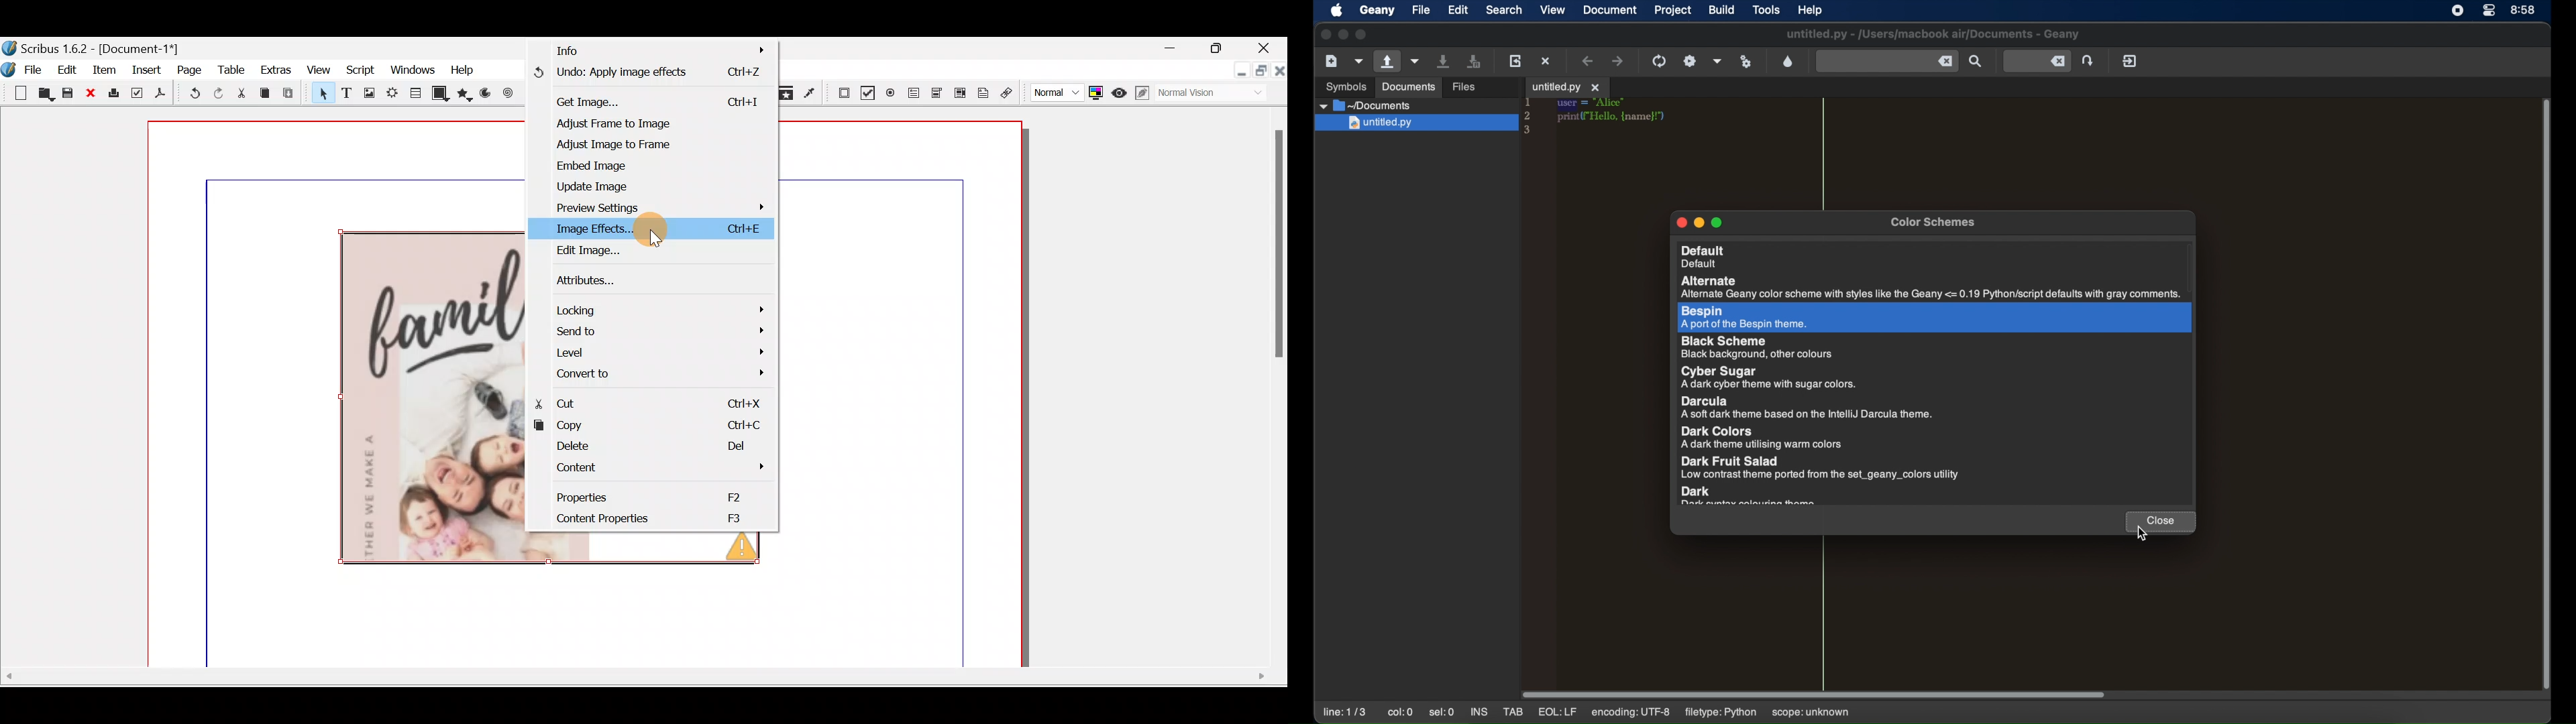 This screenshot has height=728, width=2576. I want to click on Edit in preview mode, so click(1140, 92).